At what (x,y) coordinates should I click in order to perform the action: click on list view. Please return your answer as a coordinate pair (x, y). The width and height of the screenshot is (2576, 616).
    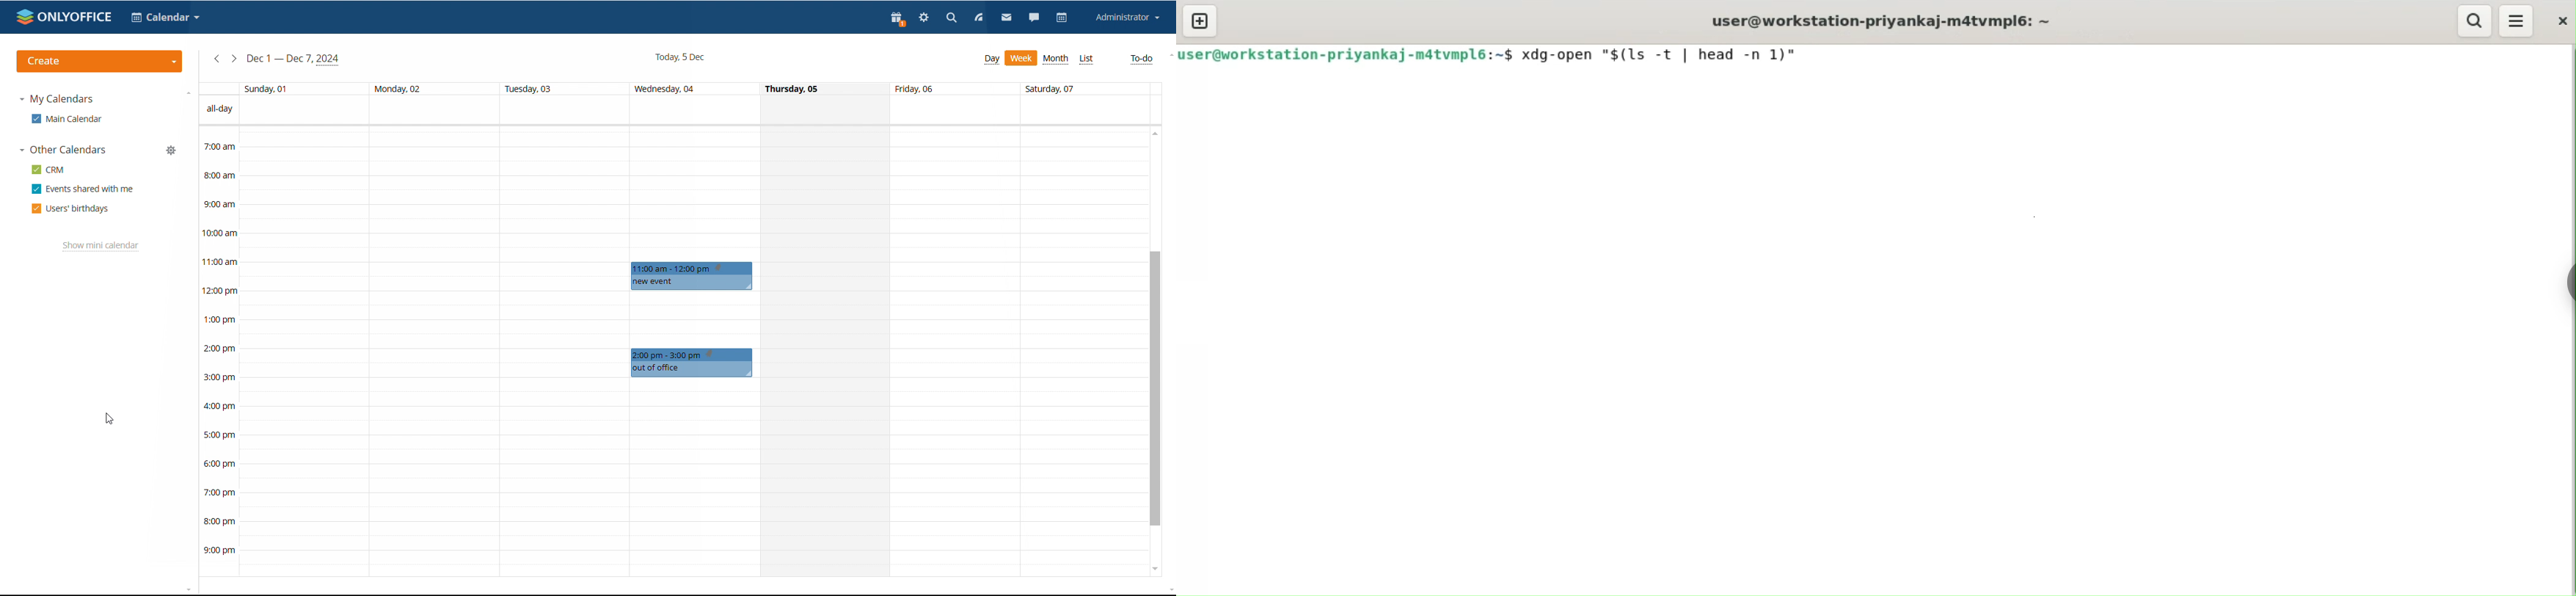
    Looking at the image, I should click on (1087, 59).